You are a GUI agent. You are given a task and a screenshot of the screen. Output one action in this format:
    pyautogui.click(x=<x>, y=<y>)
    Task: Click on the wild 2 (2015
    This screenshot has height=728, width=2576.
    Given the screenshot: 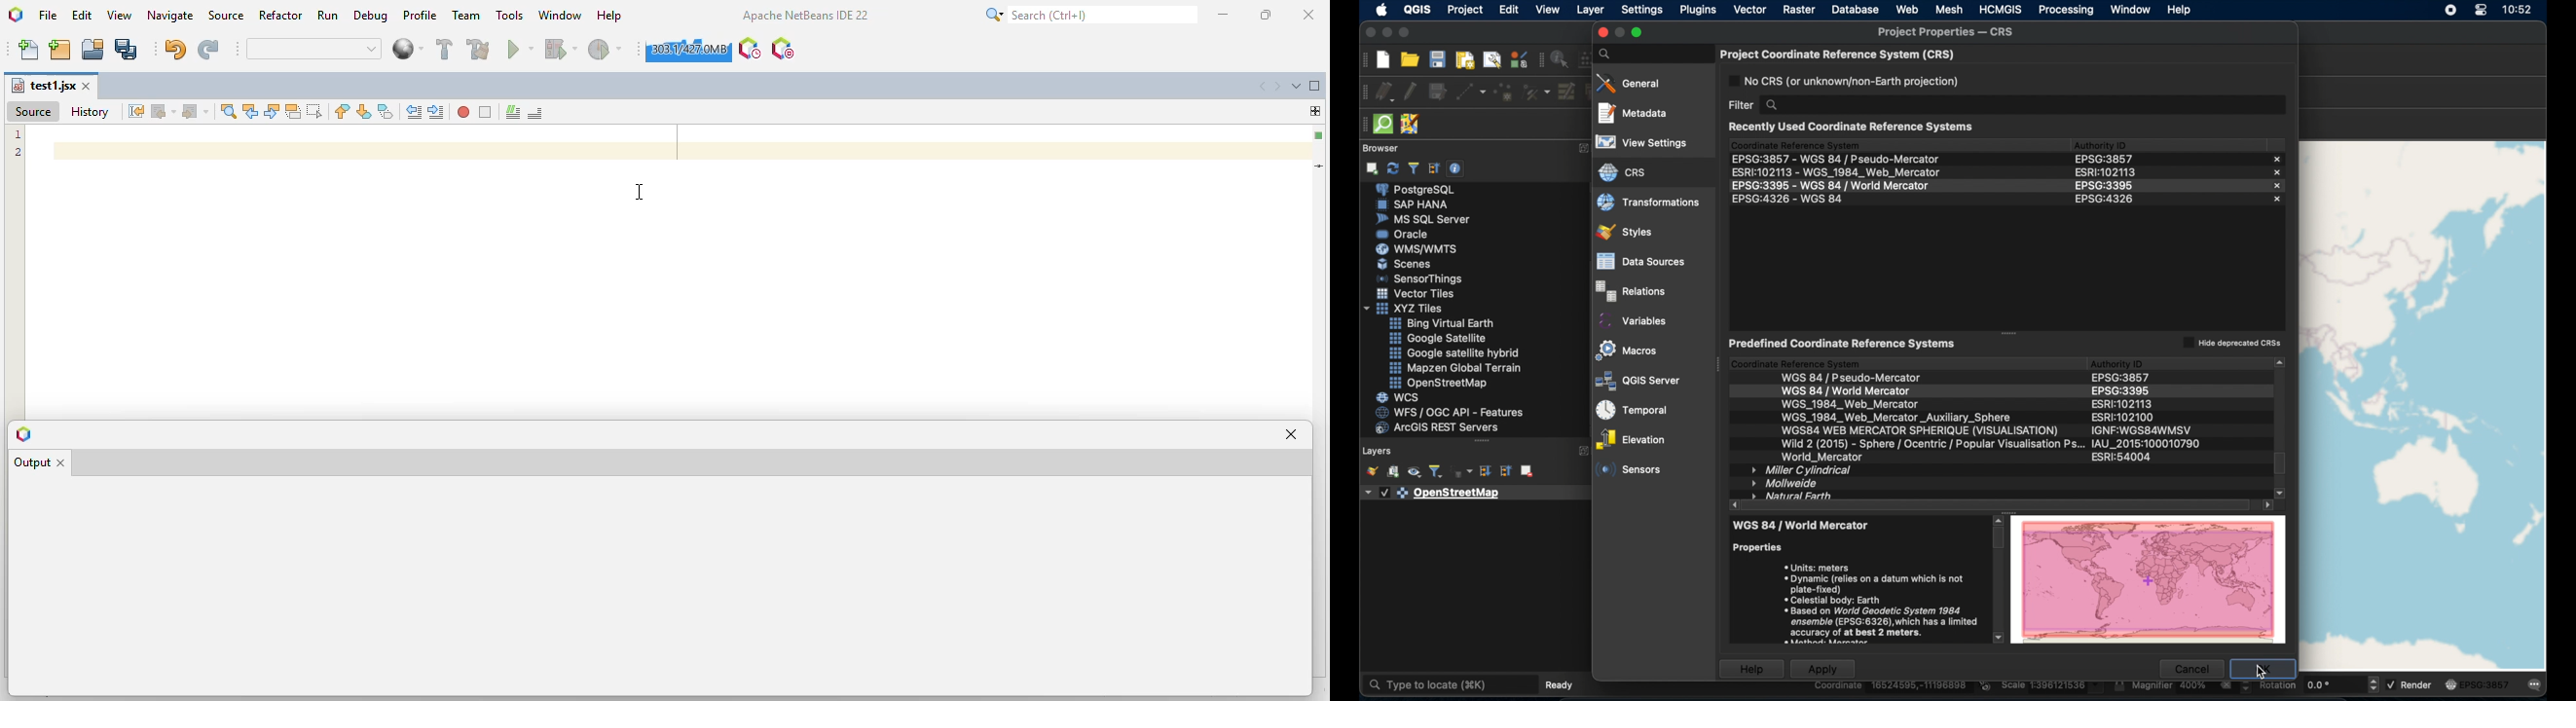 What is the action you would take?
    pyautogui.click(x=1931, y=445)
    